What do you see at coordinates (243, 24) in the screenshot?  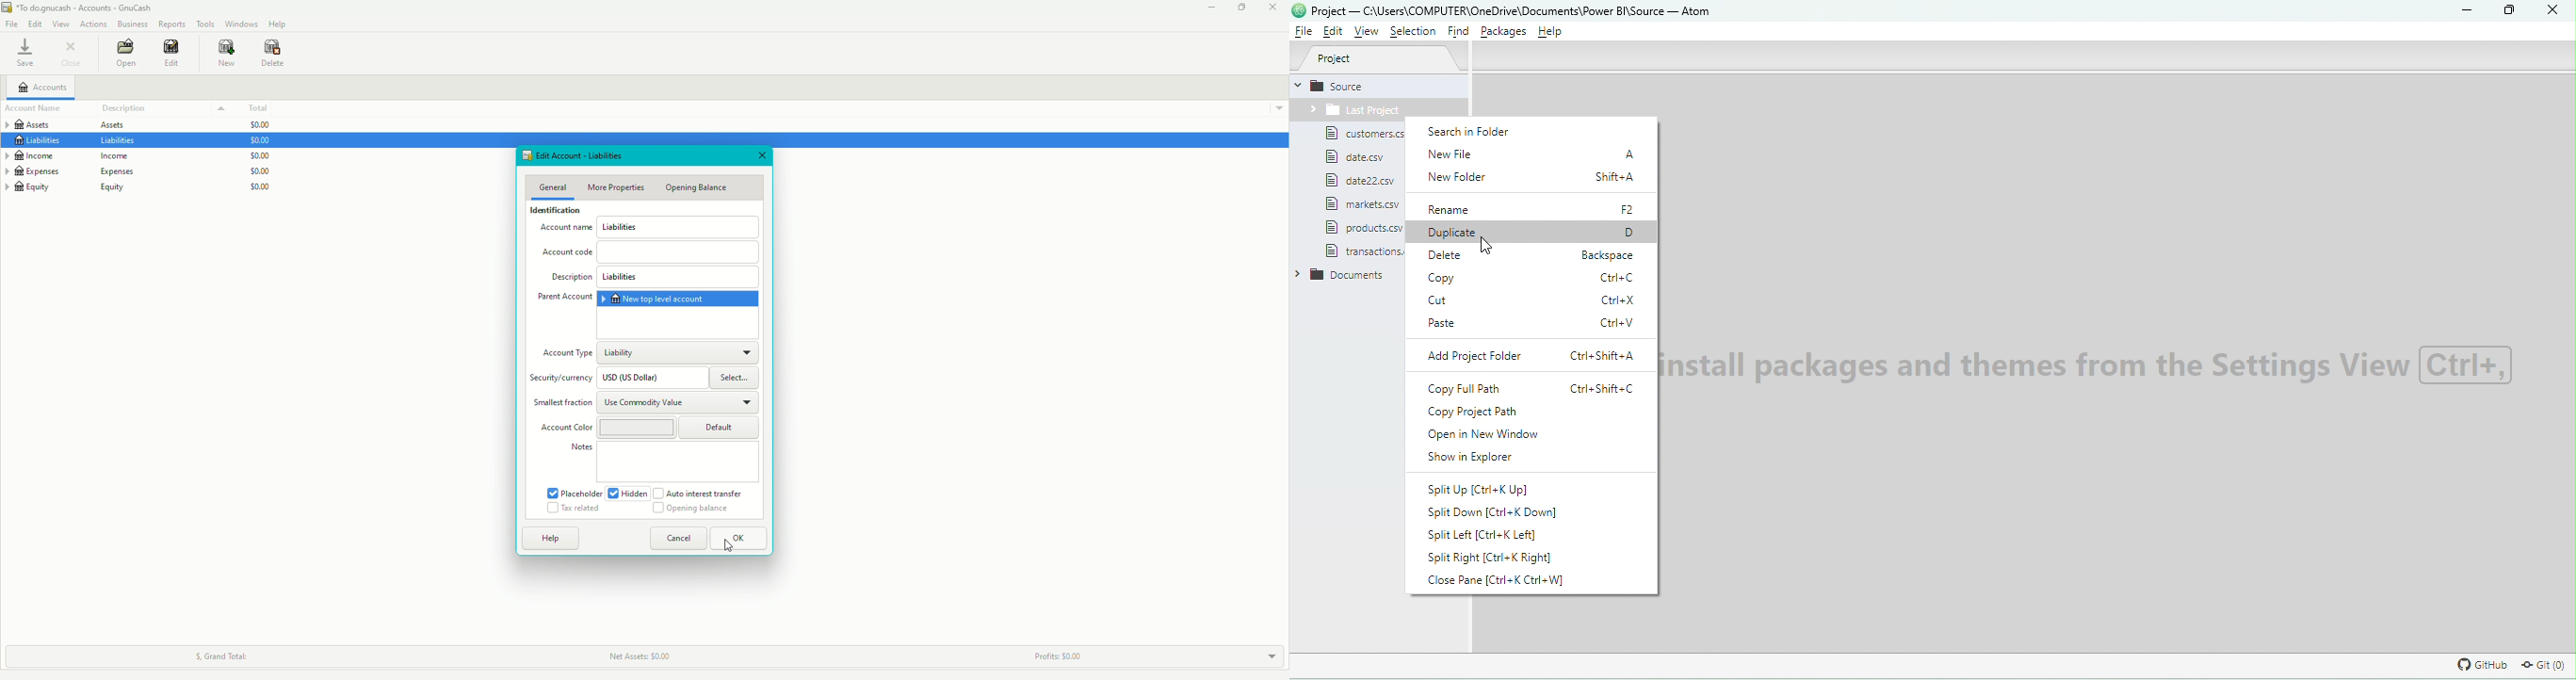 I see `Windows` at bounding box center [243, 24].